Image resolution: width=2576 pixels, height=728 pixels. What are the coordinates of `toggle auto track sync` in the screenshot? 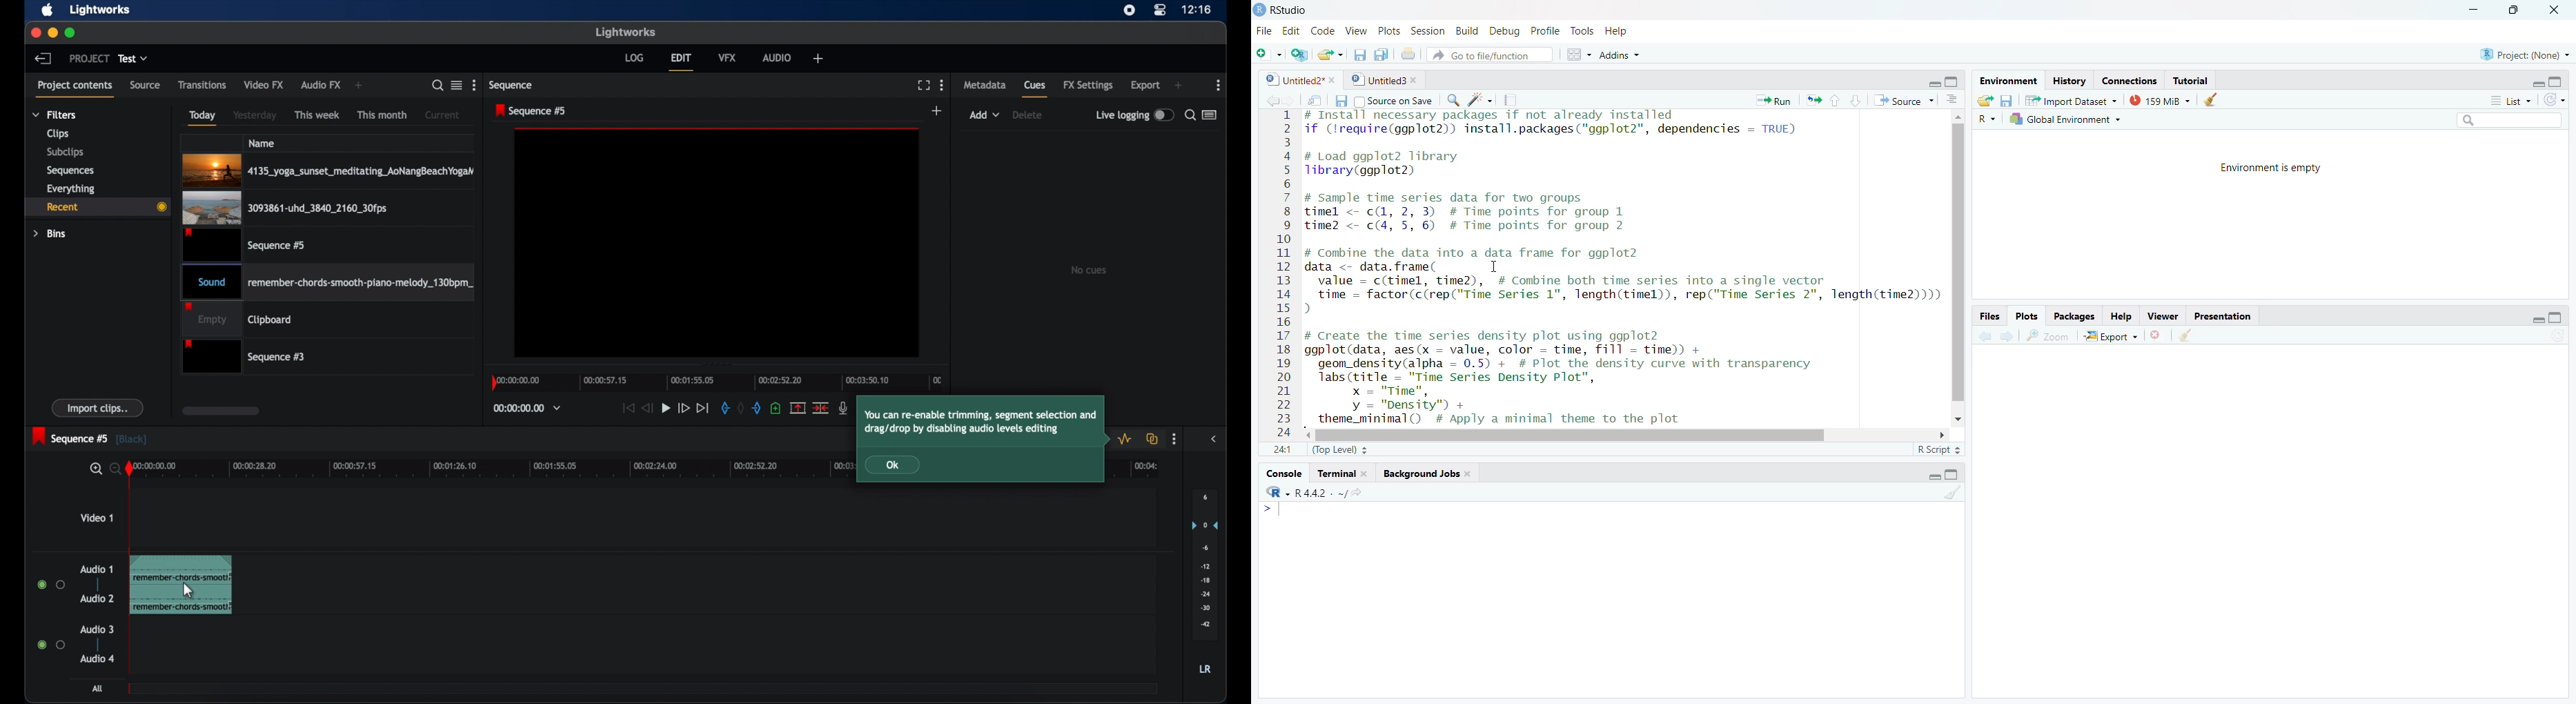 It's located at (1153, 439).